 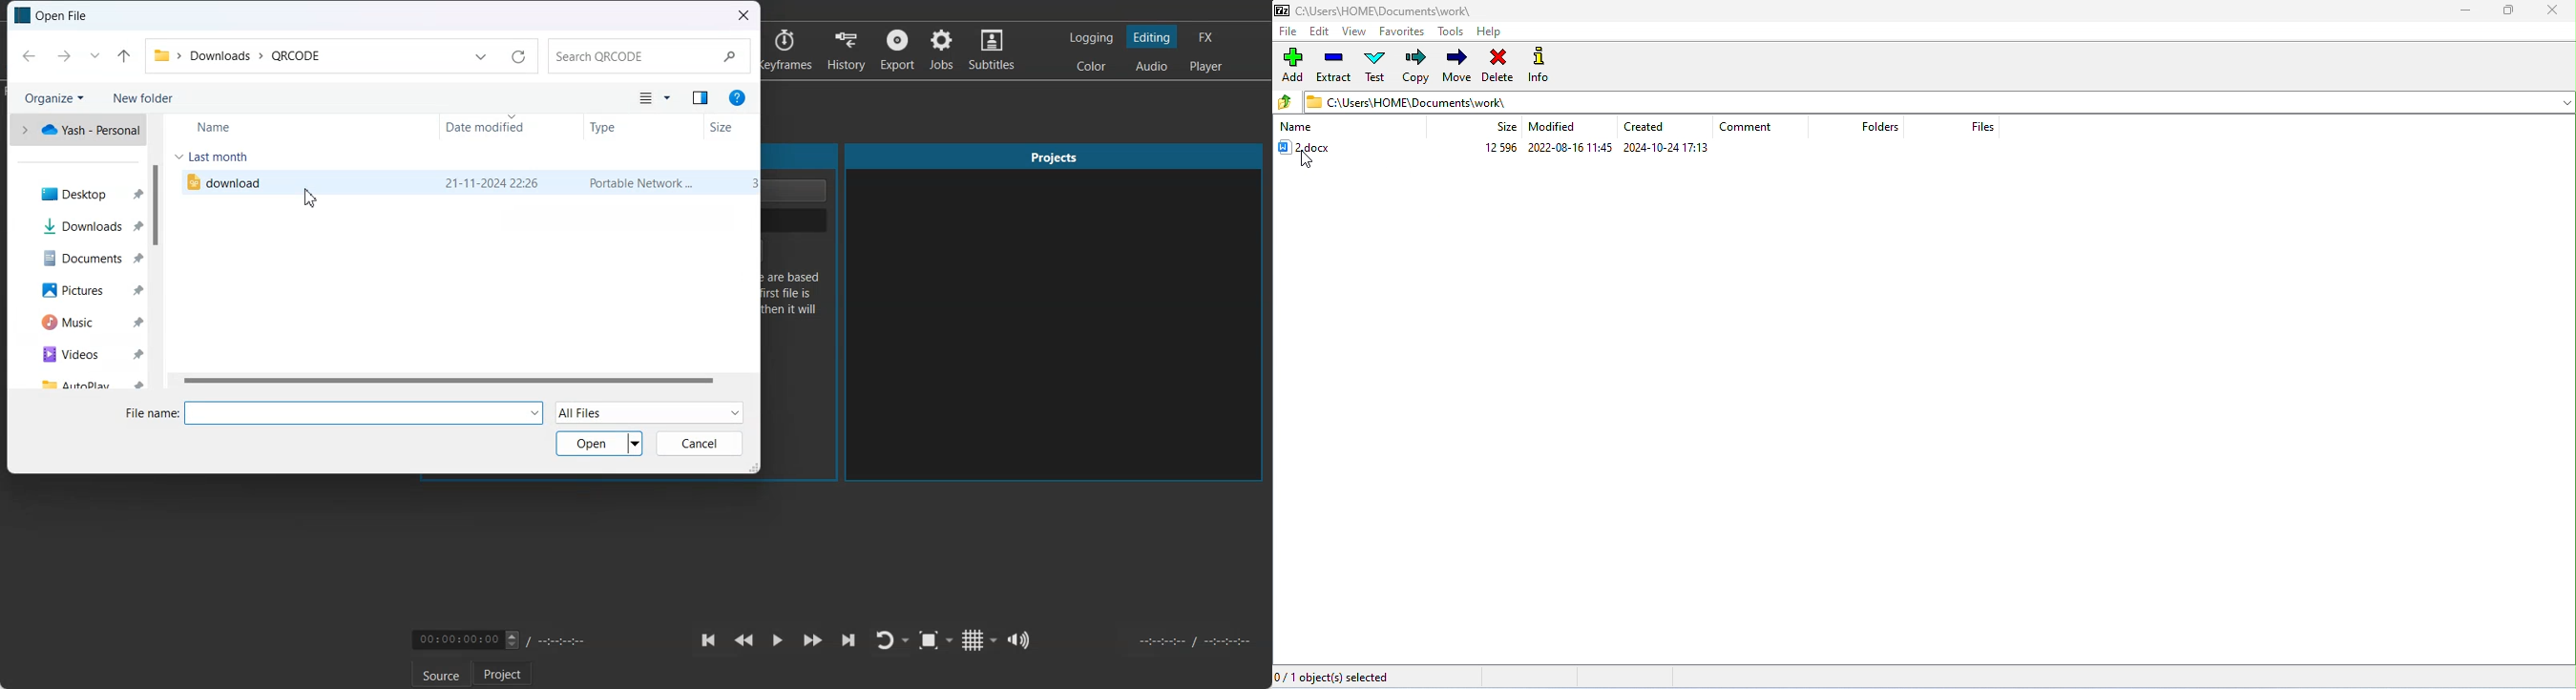 I want to click on Pictures, so click(x=77, y=290).